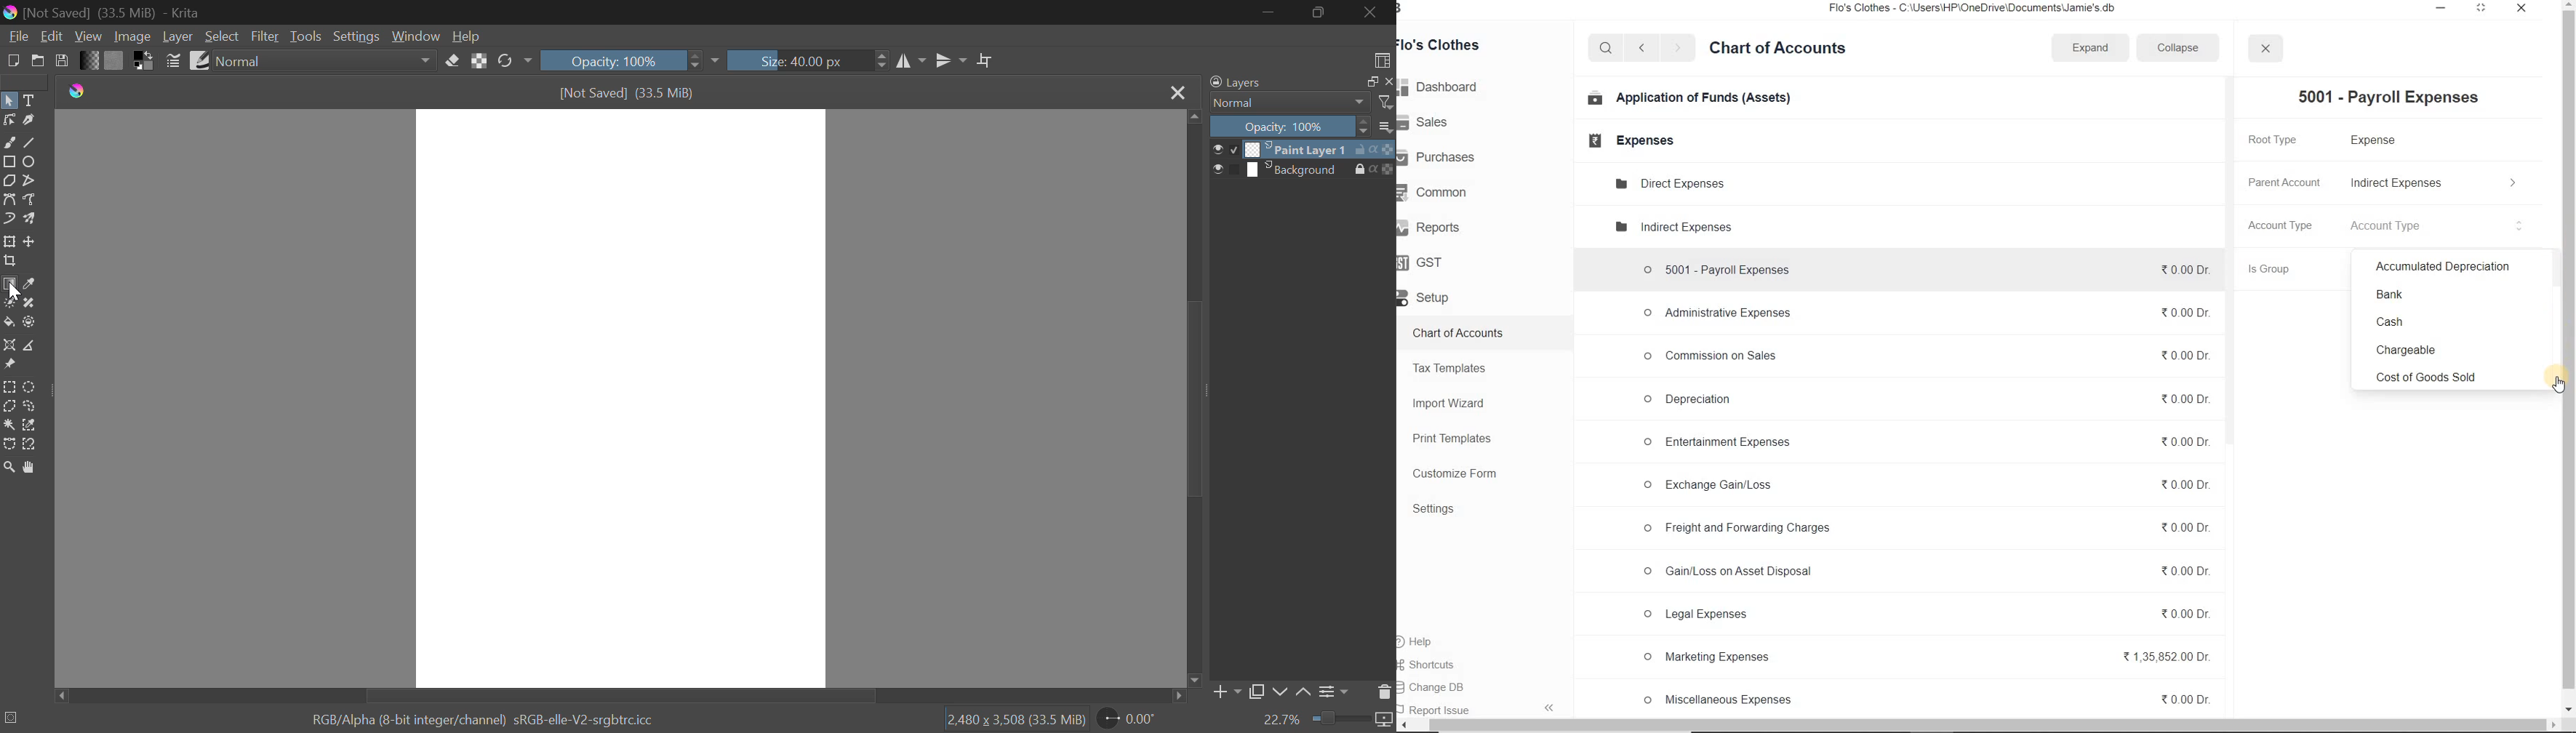 This screenshot has height=756, width=2576. I want to click on View, so click(89, 36).